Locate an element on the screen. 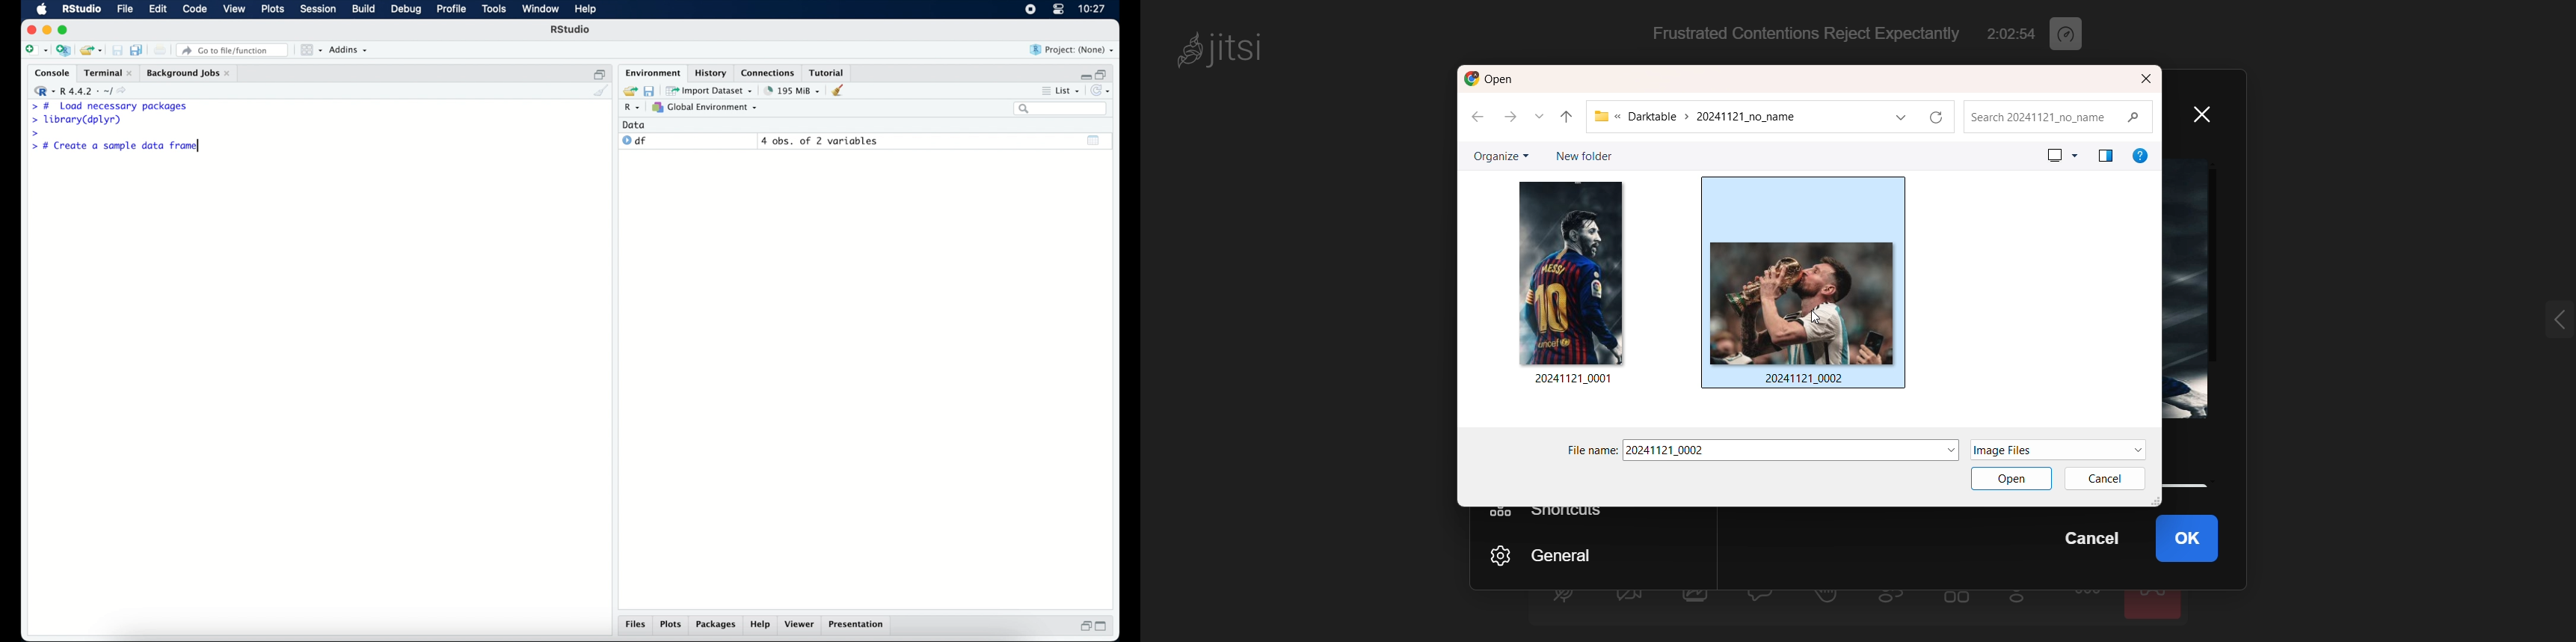 Image resolution: width=2576 pixels, height=644 pixels. performance setting is located at coordinates (2069, 31).